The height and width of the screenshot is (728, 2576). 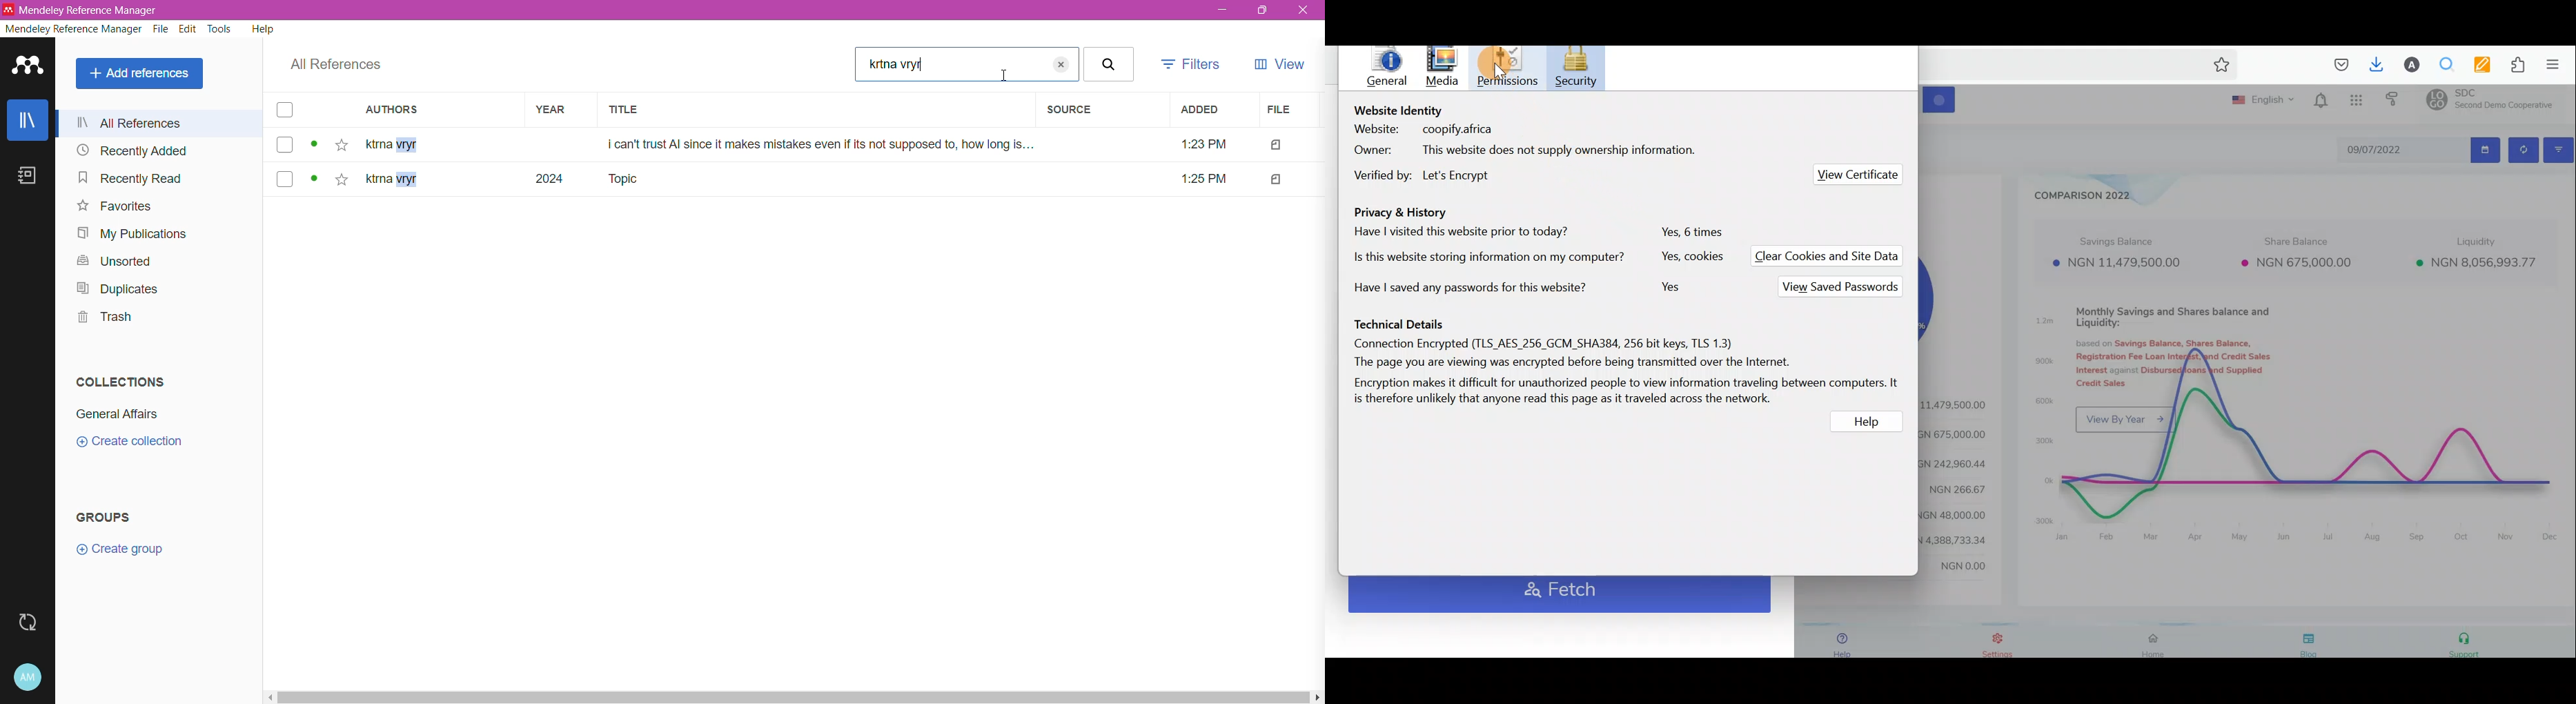 What do you see at coordinates (1193, 64) in the screenshot?
I see `Filters` at bounding box center [1193, 64].